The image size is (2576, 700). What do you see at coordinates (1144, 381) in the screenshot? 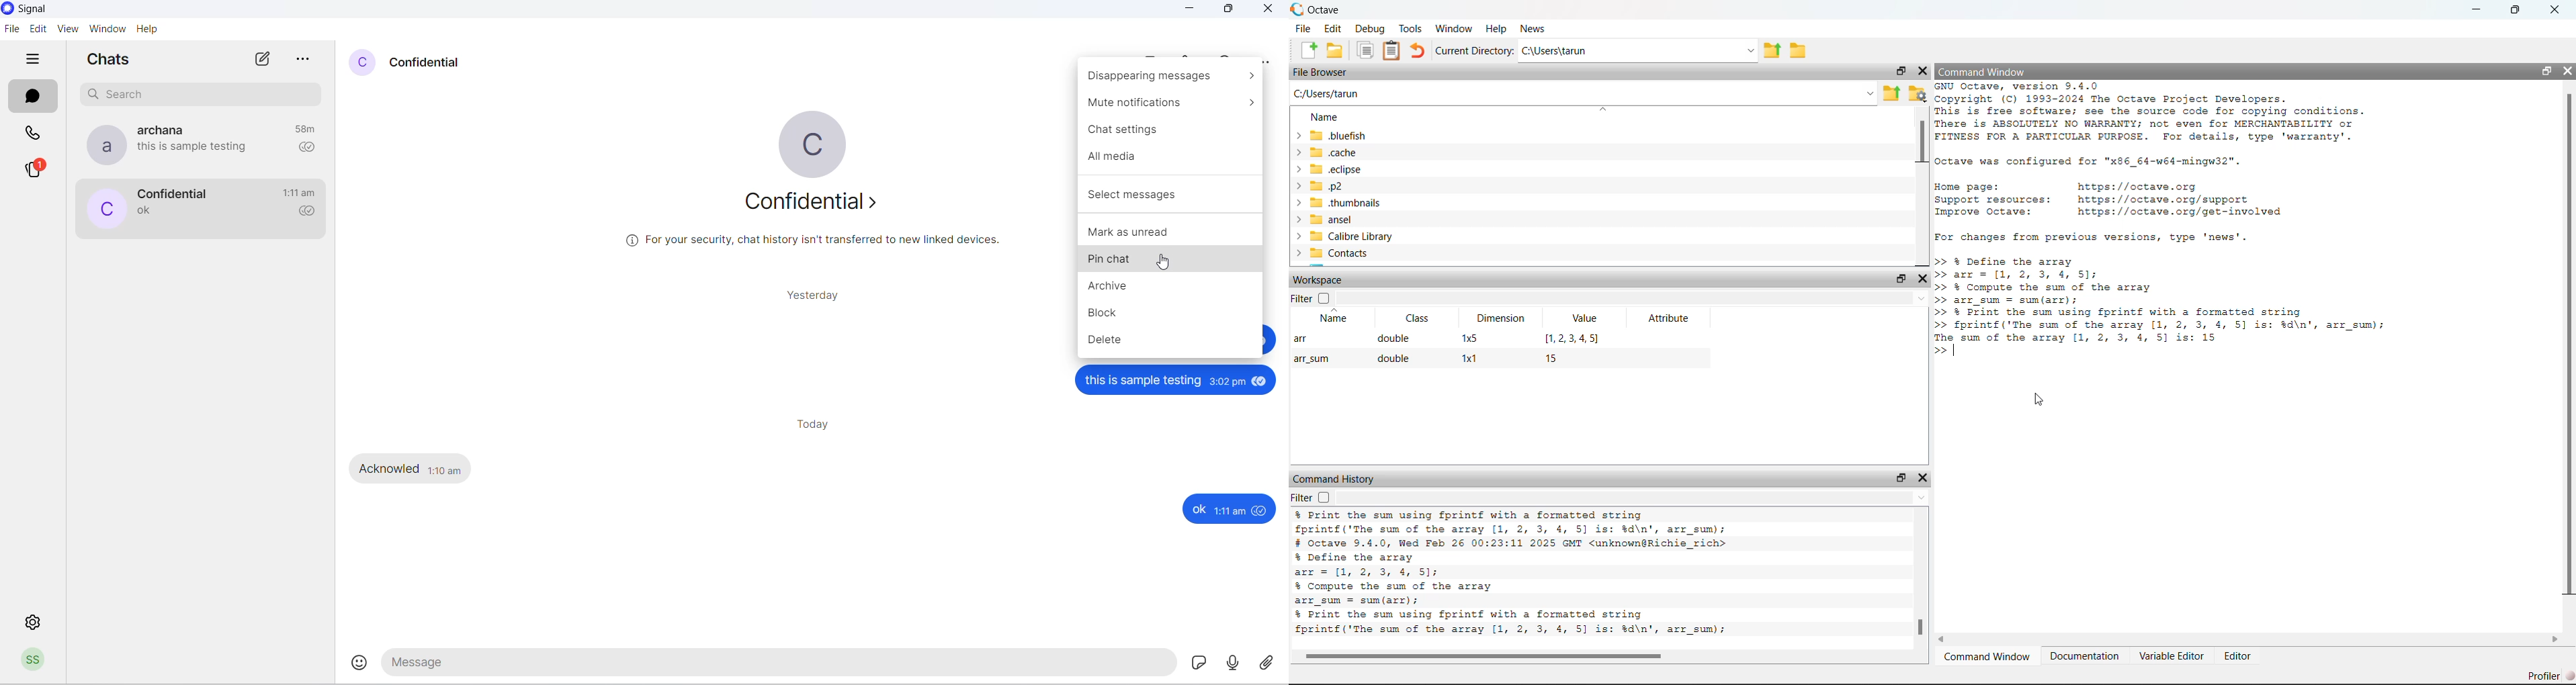
I see `this is sample testing` at bounding box center [1144, 381].